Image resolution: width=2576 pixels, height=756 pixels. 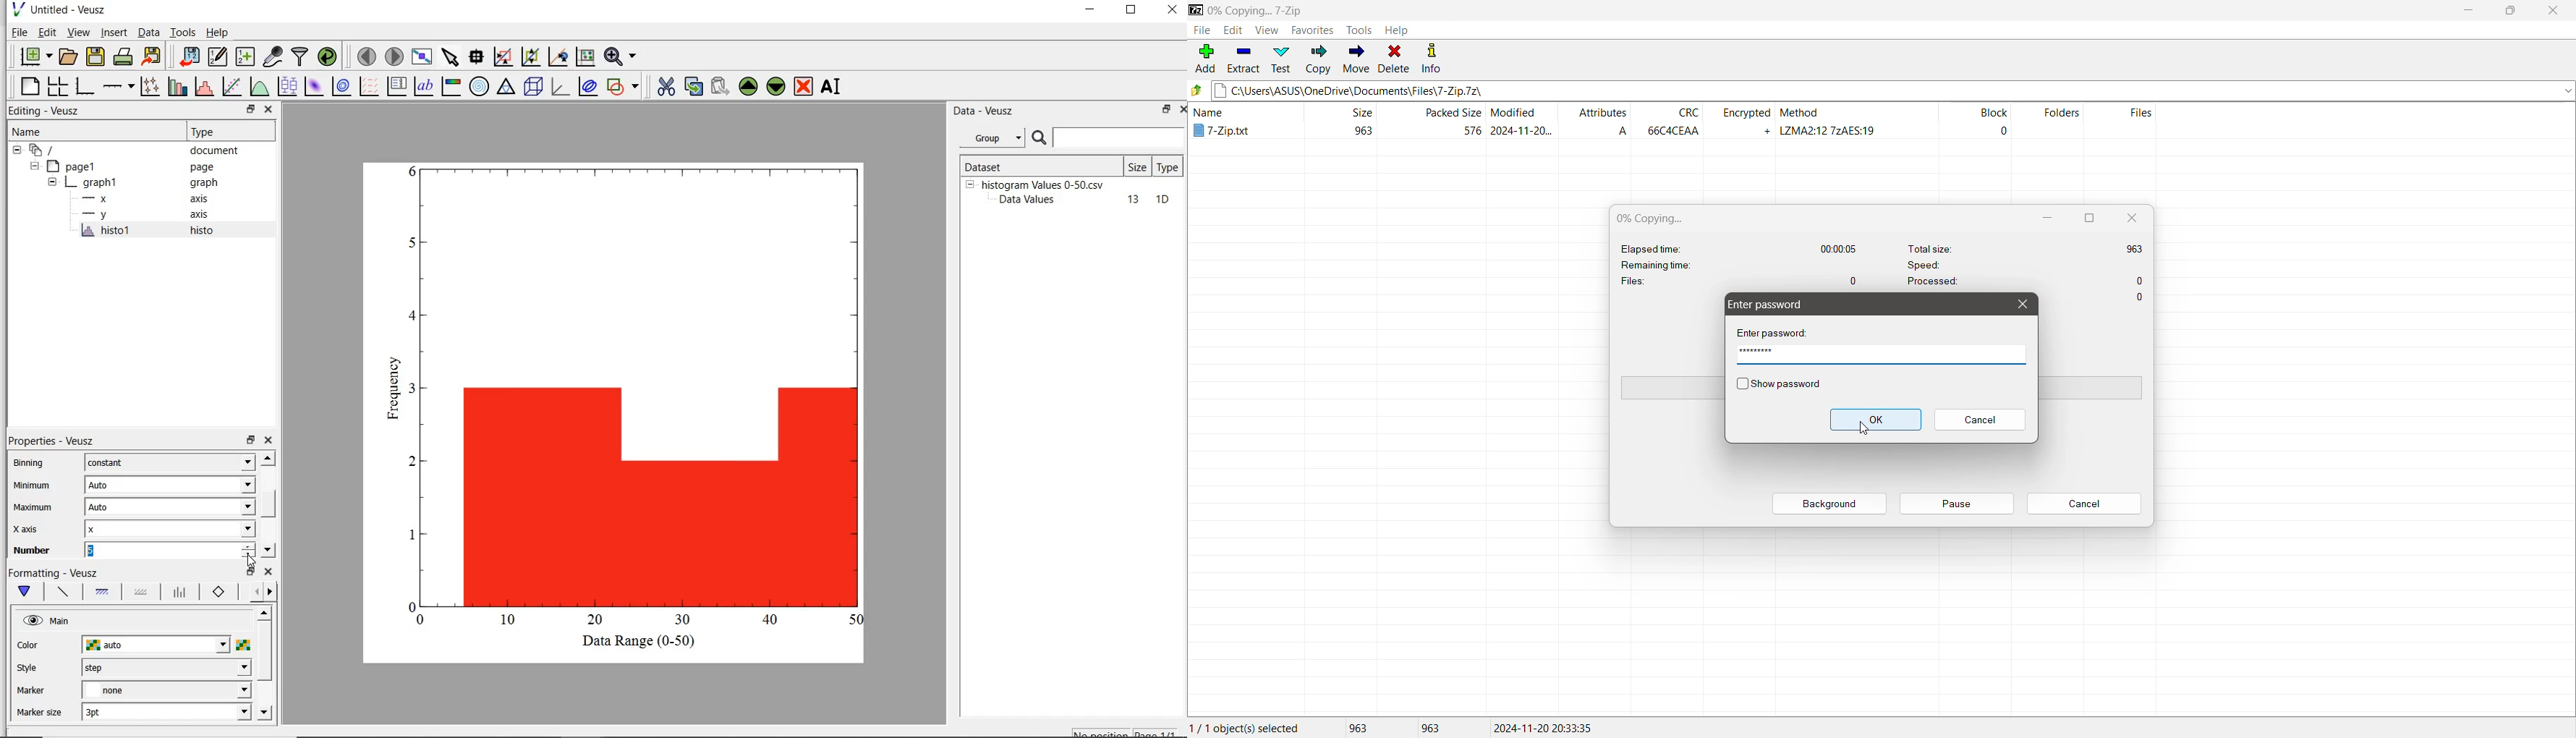 I want to click on Password protected archive file, so click(x=1238, y=123).